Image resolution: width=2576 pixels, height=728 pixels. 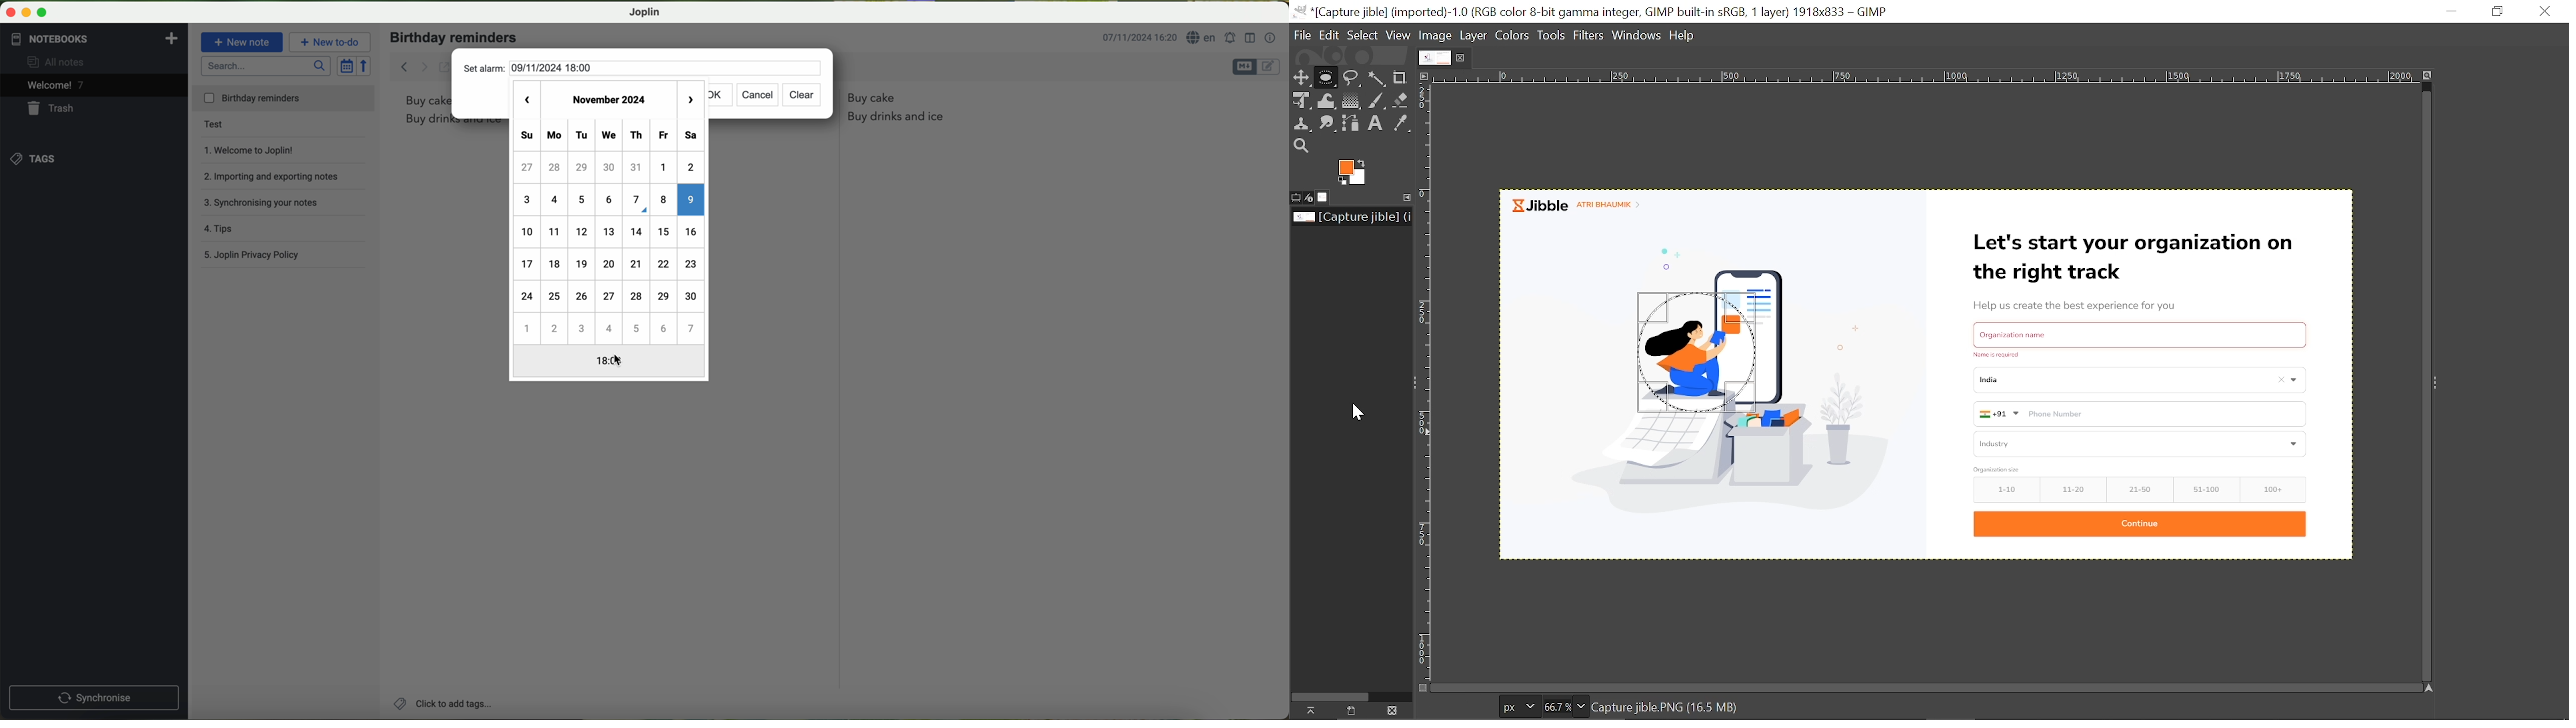 What do you see at coordinates (231, 126) in the screenshot?
I see `test` at bounding box center [231, 126].